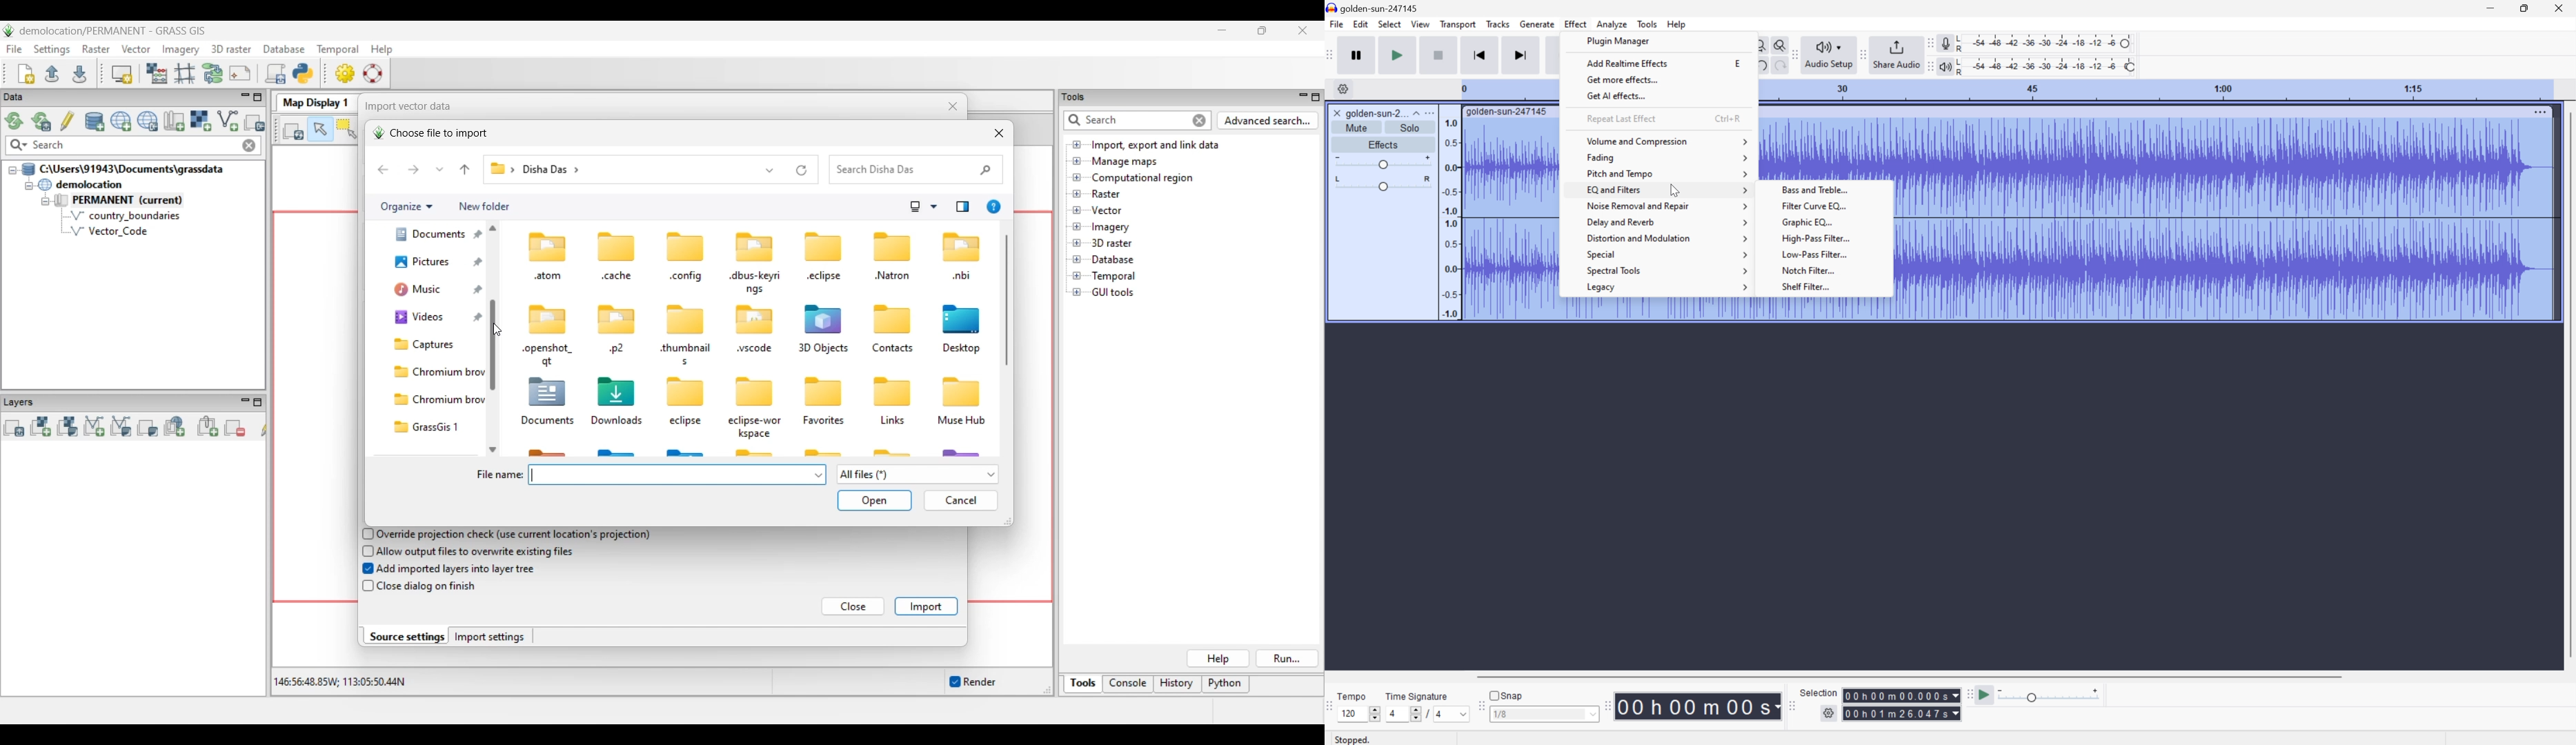  Describe the element at coordinates (1336, 113) in the screenshot. I see `Close` at that location.